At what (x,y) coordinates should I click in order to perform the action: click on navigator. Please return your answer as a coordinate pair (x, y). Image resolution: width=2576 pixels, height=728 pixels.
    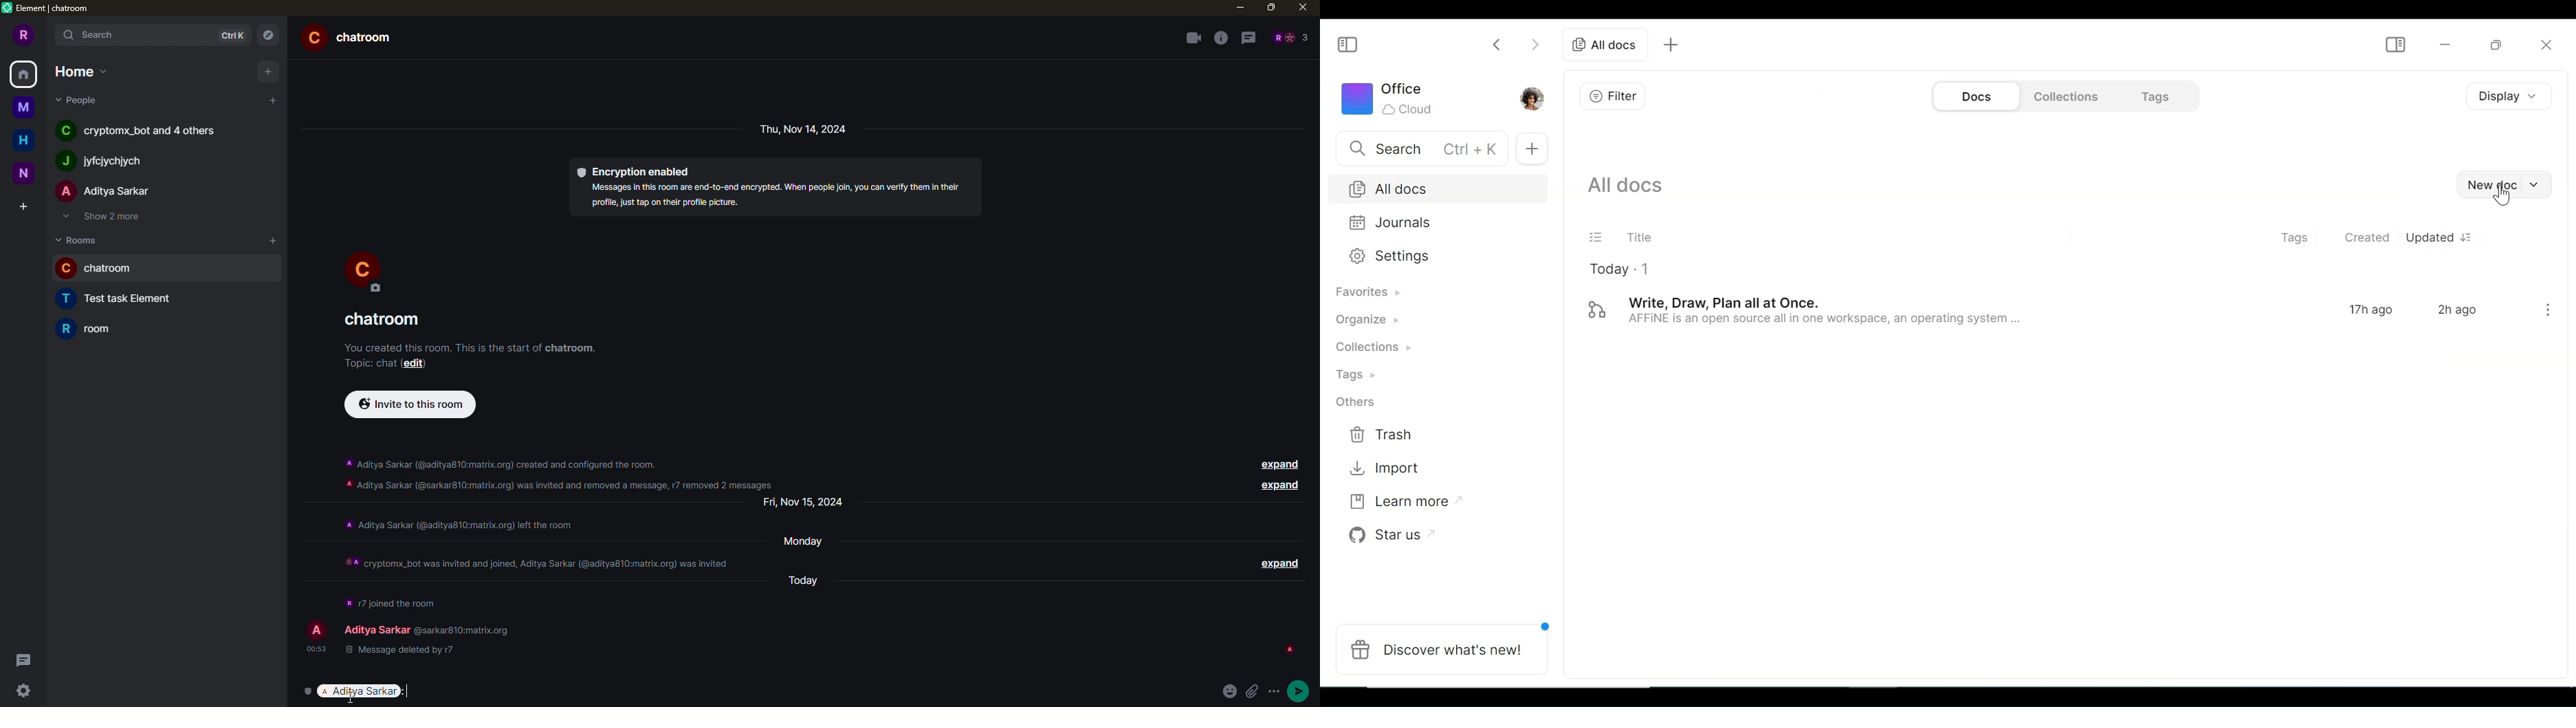
    Looking at the image, I should click on (268, 34).